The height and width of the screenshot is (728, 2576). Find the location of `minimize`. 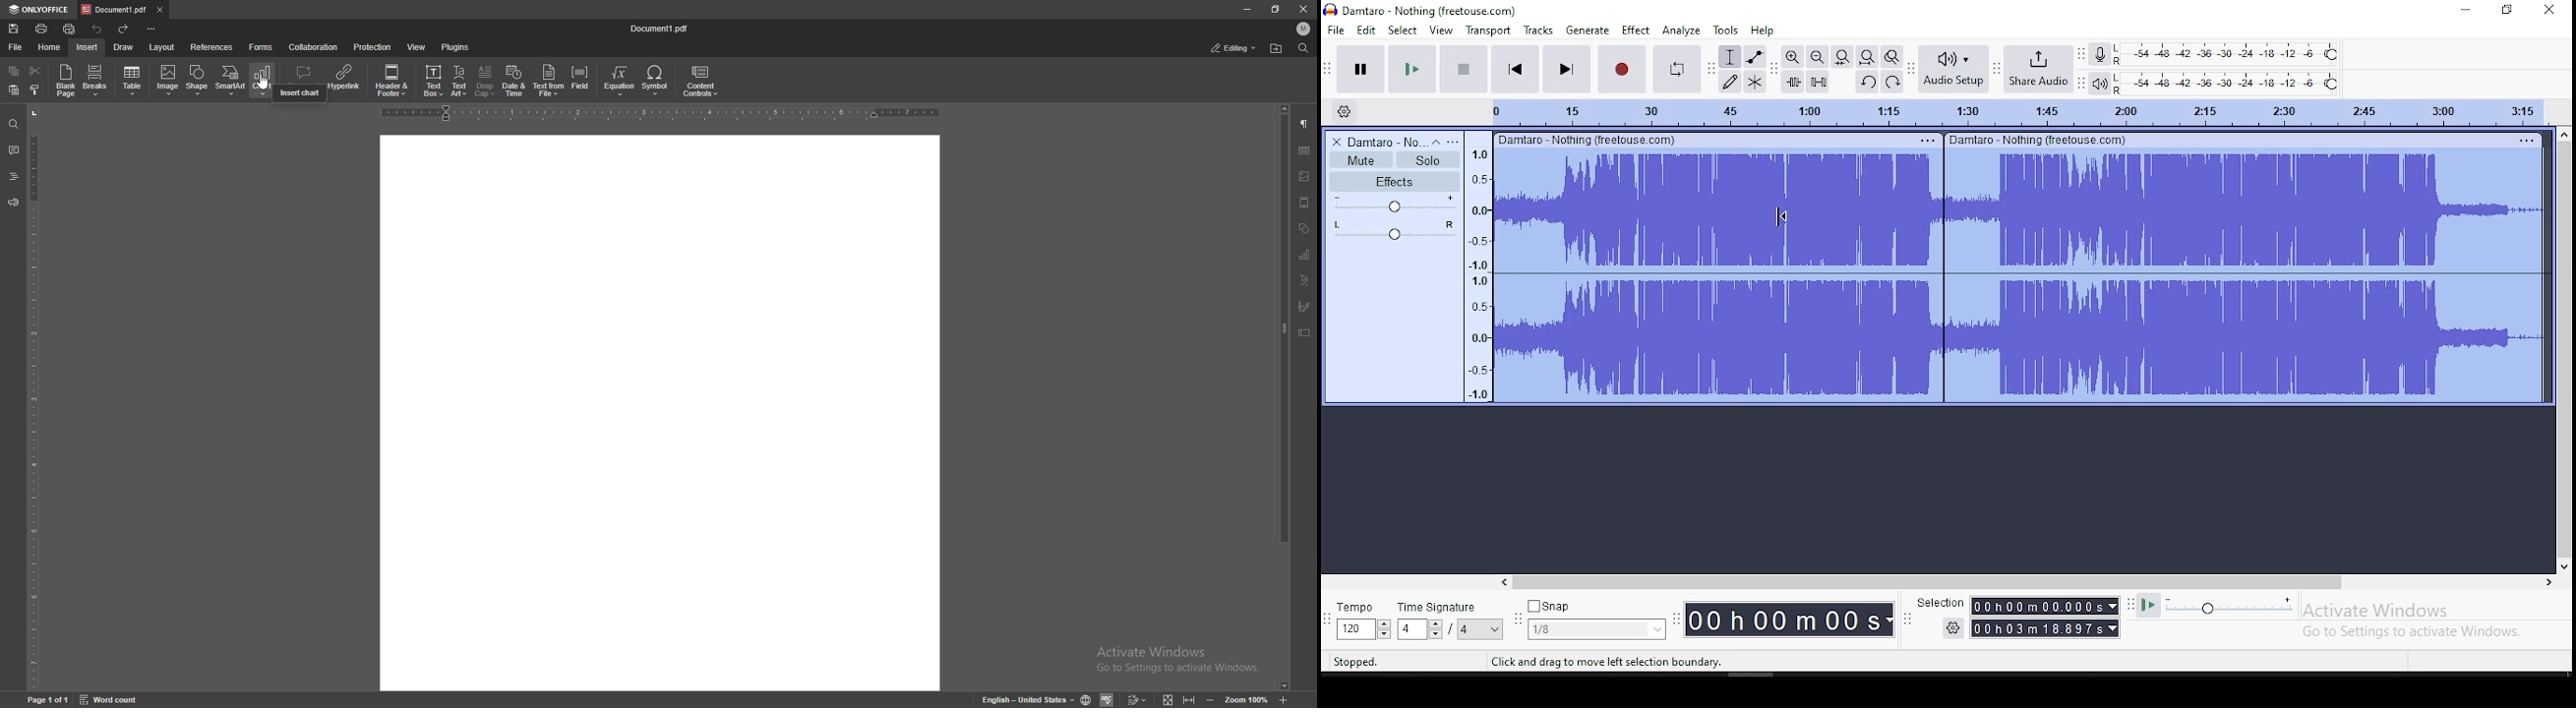

minimize is located at coordinates (1208, 700).